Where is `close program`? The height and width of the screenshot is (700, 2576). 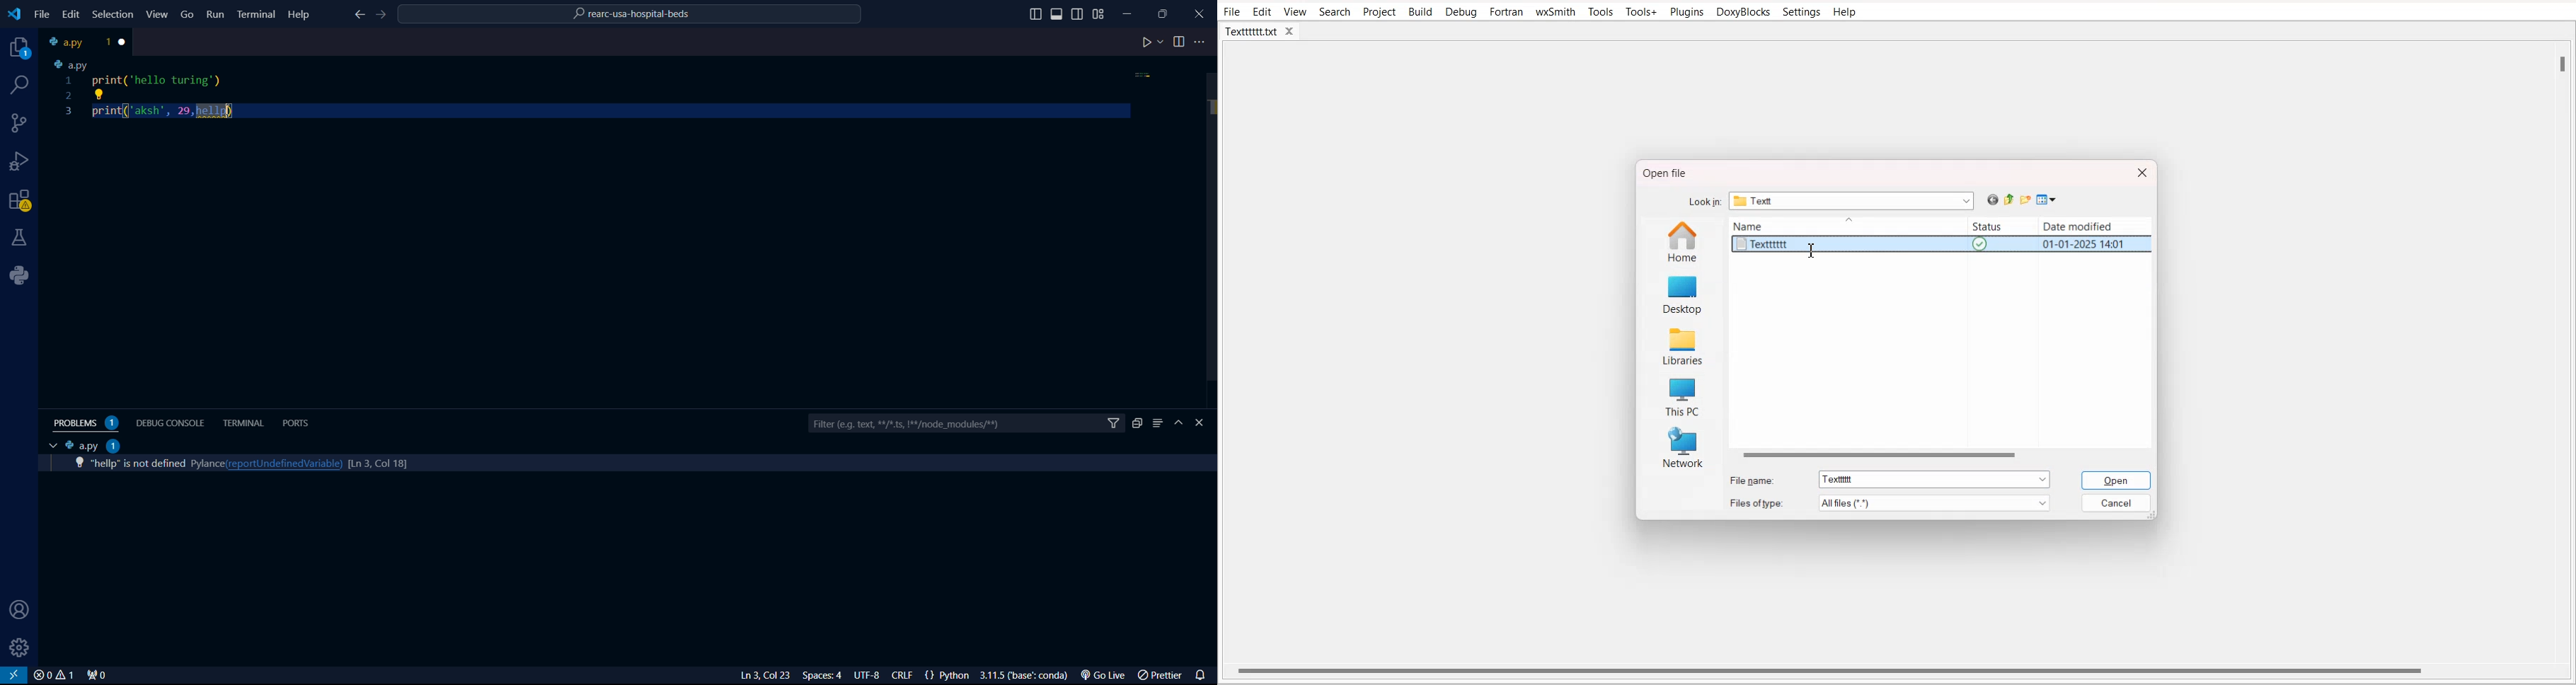 close program is located at coordinates (1200, 12).